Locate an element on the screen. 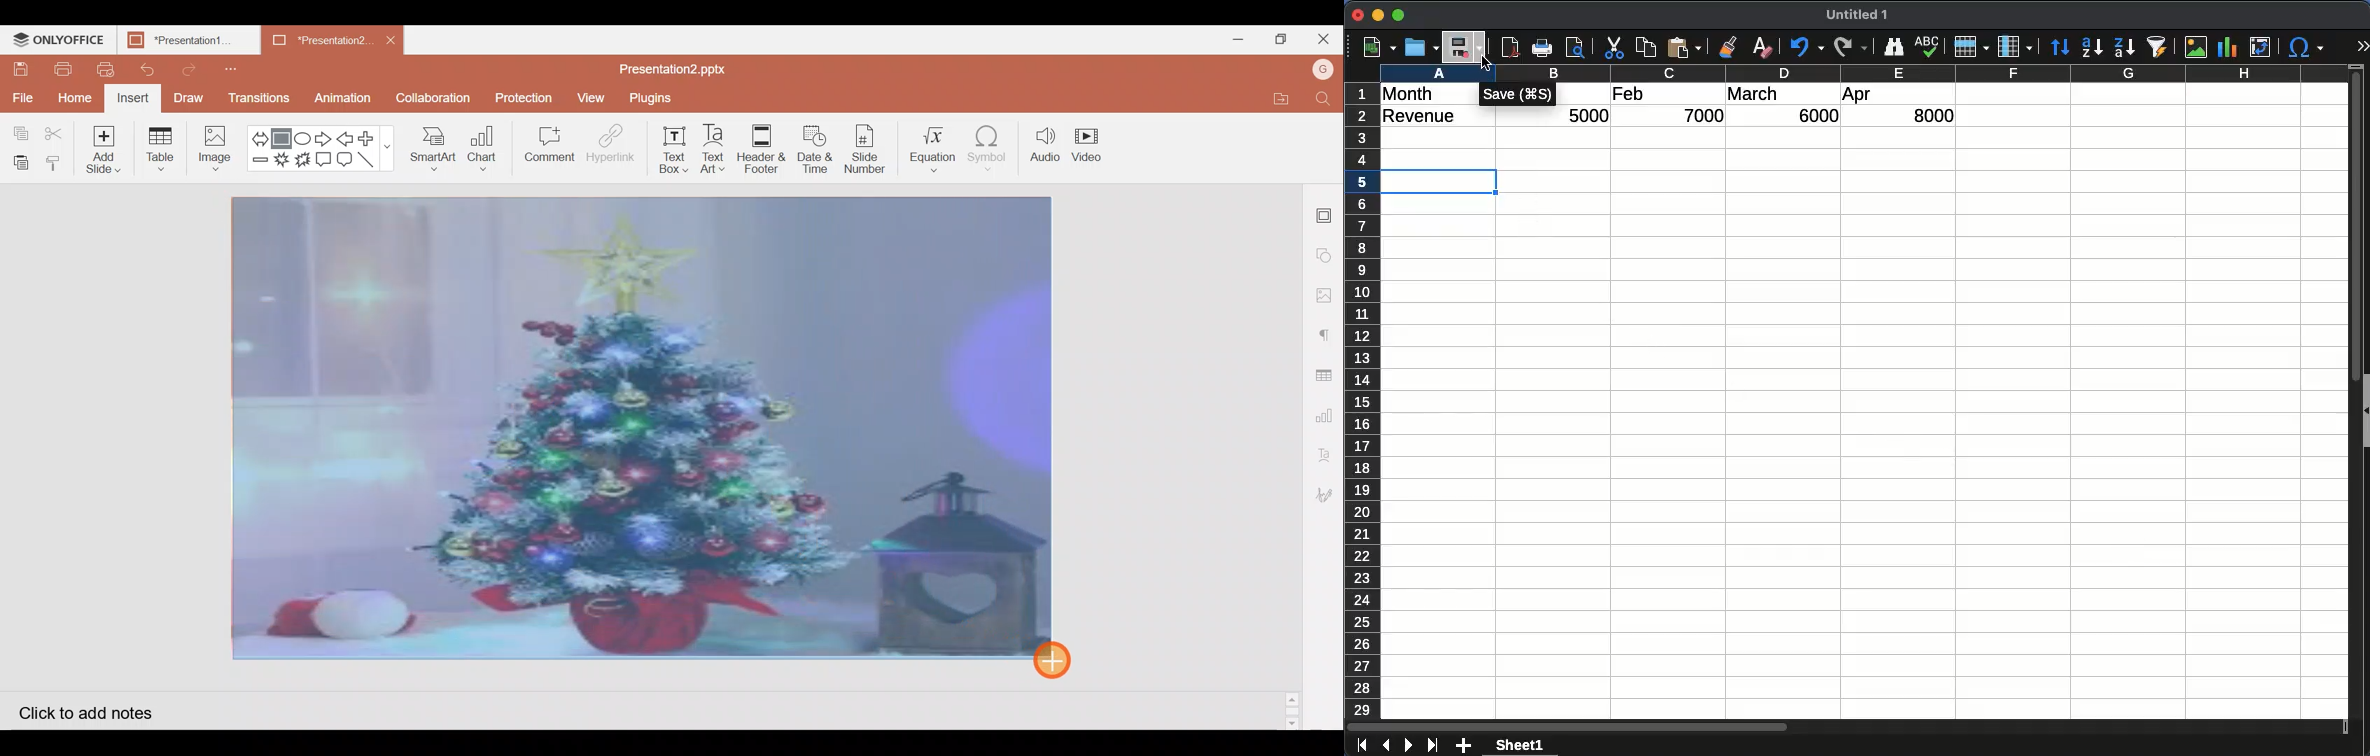  Minus is located at coordinates (259, 164).